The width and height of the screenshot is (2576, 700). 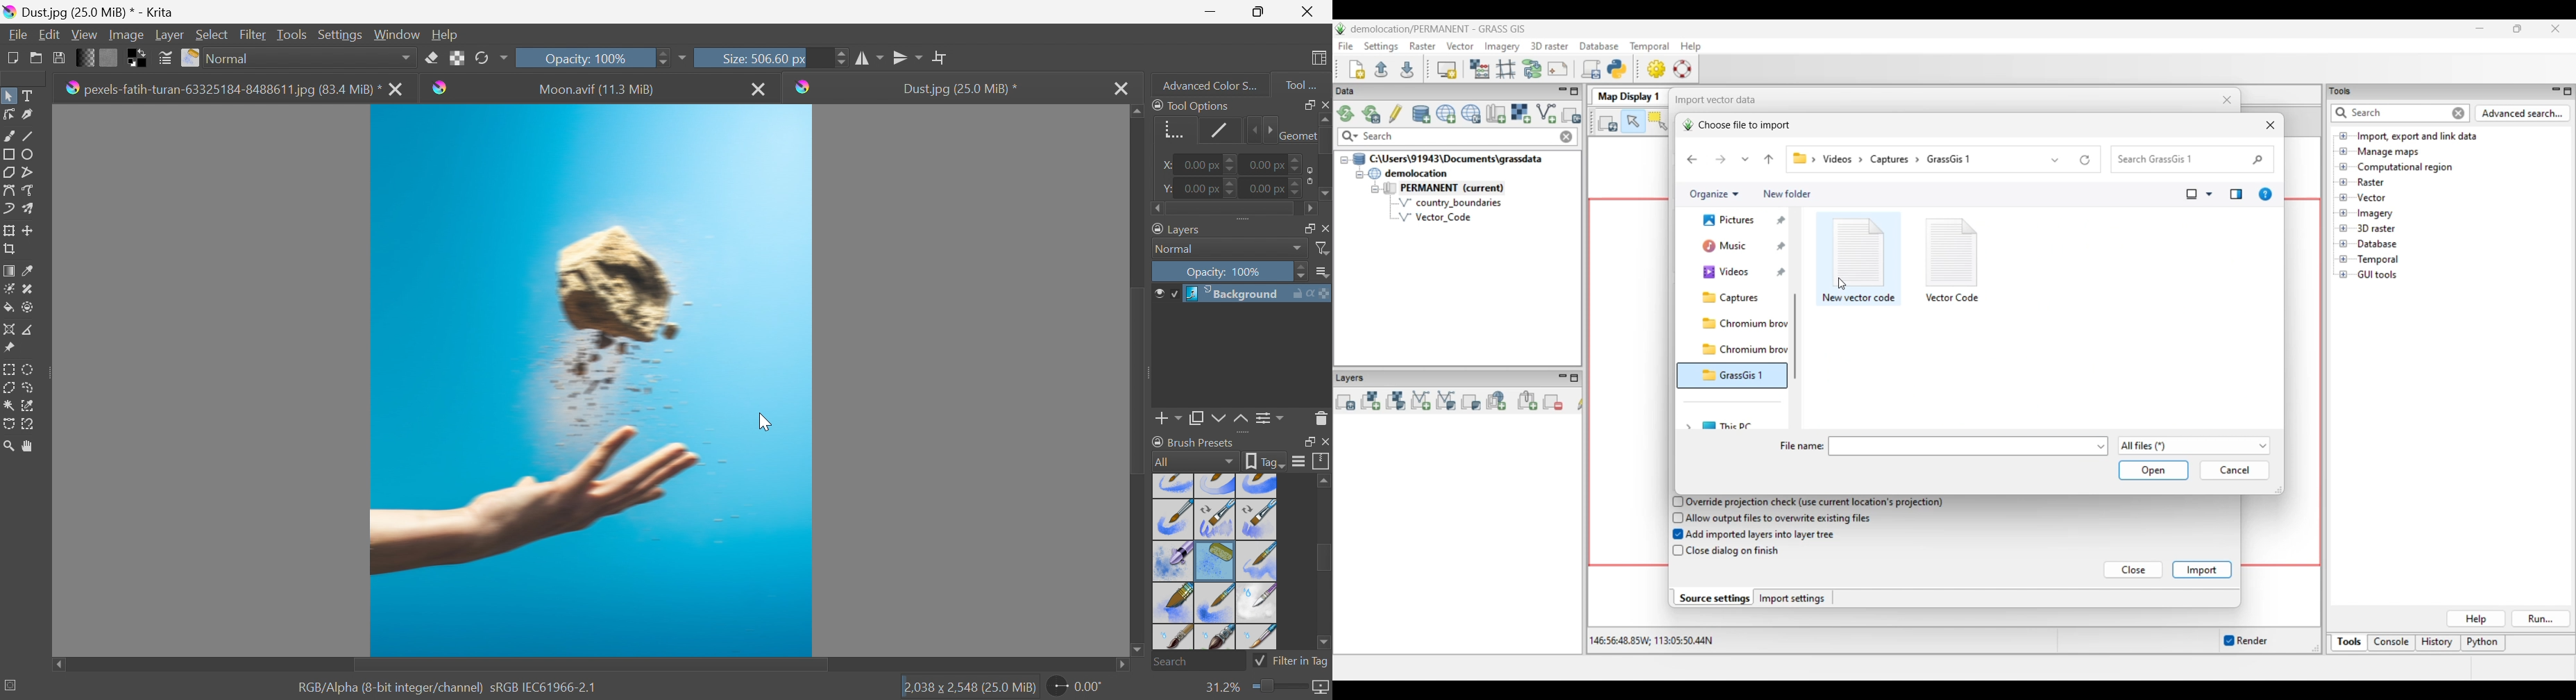 What do you see at coordinates (28, 271) in the screenshot?
I see `Sample a color from an image or current layer` at bounding box center [28, 271].